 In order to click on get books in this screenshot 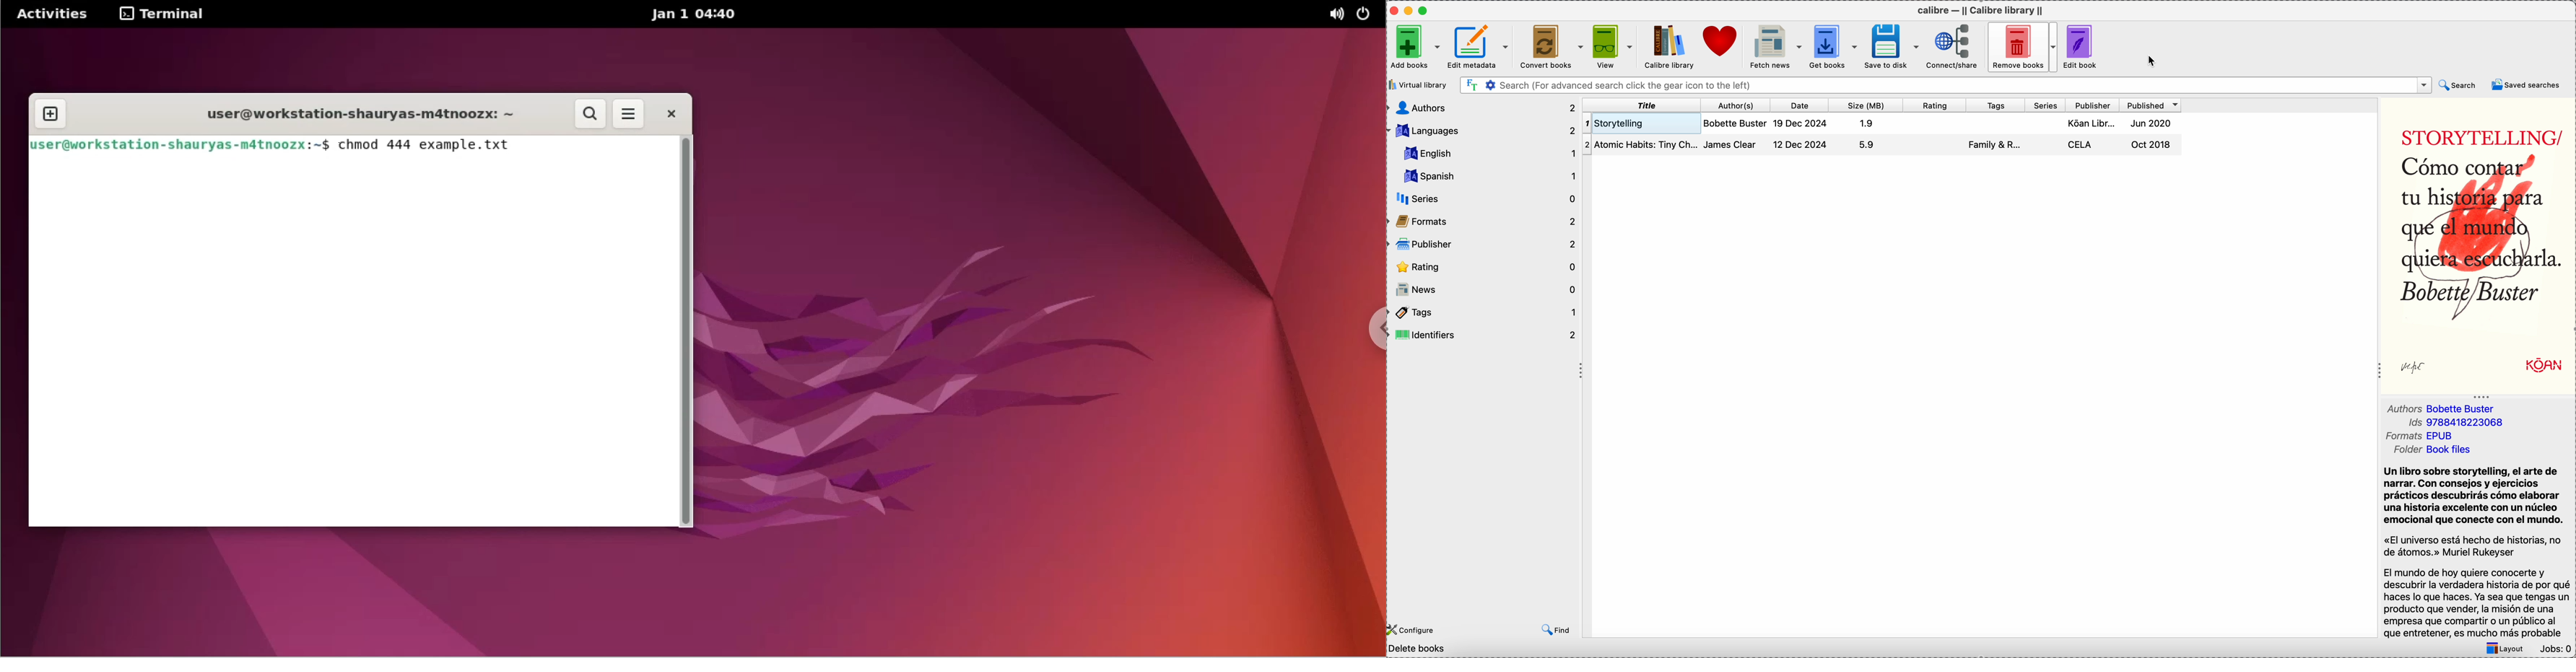, I will do `click(1835, 46)`.